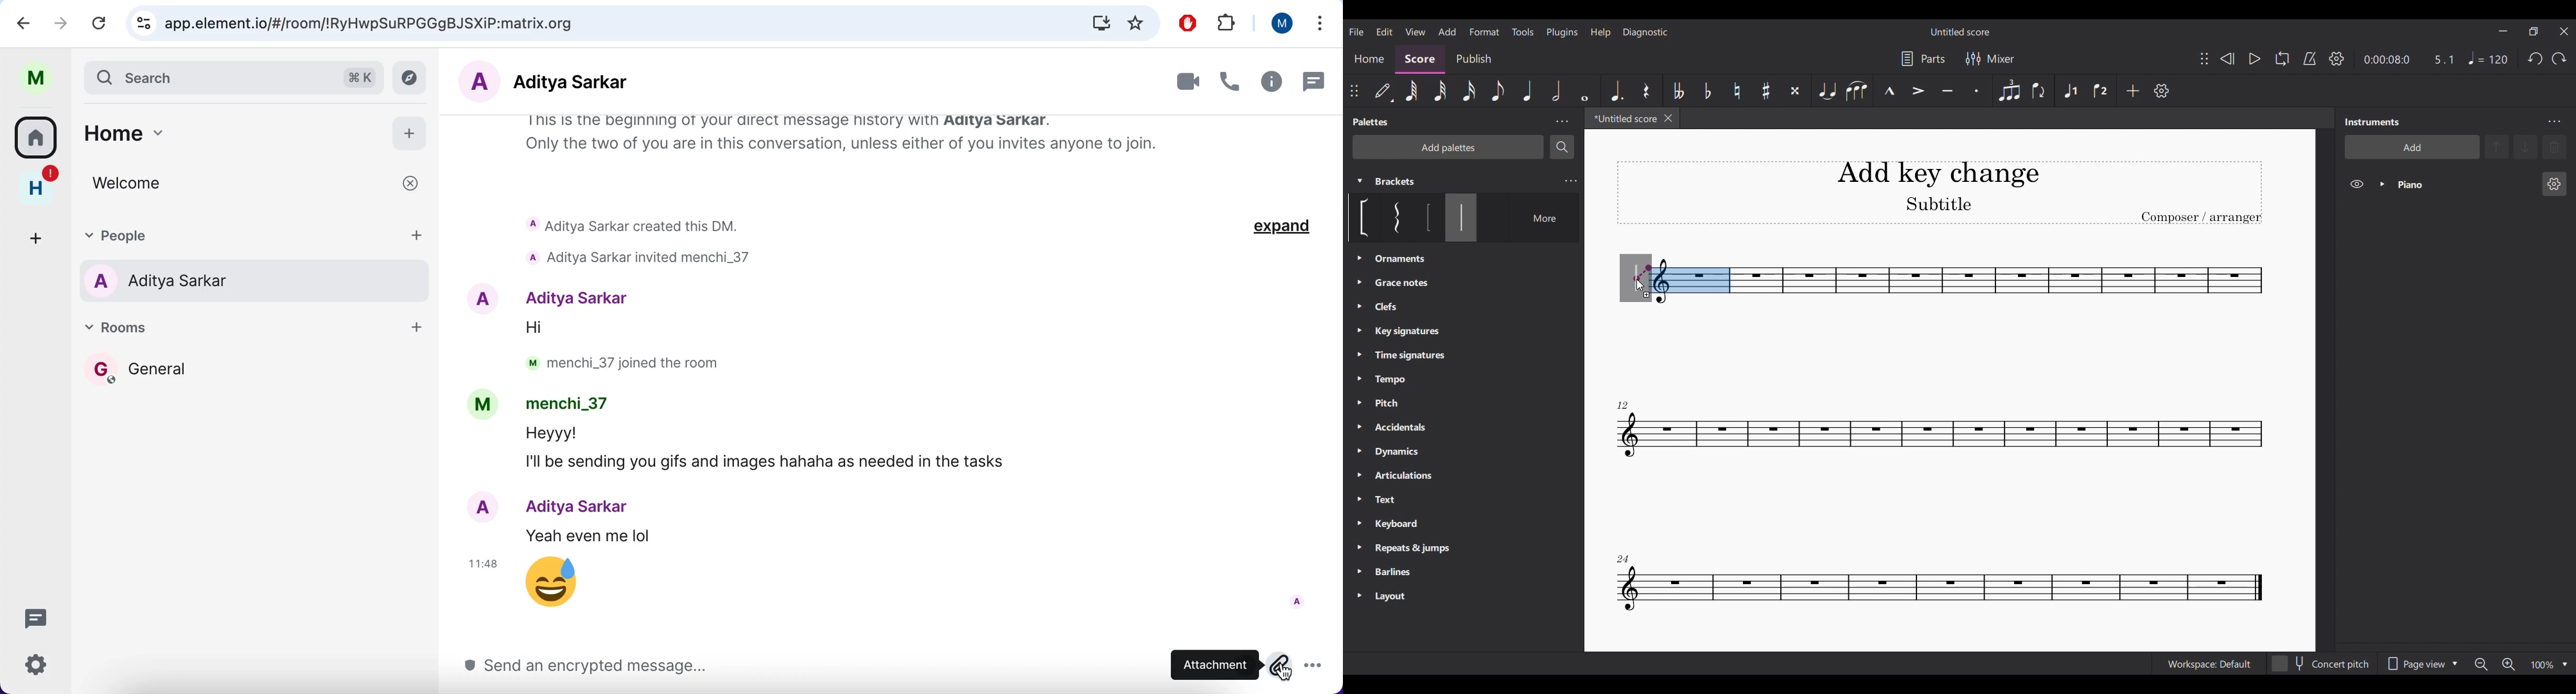  Describe the element at coordinates (2408, 59) in the screenshot. I see `Duration and ratio of current score` at that location.